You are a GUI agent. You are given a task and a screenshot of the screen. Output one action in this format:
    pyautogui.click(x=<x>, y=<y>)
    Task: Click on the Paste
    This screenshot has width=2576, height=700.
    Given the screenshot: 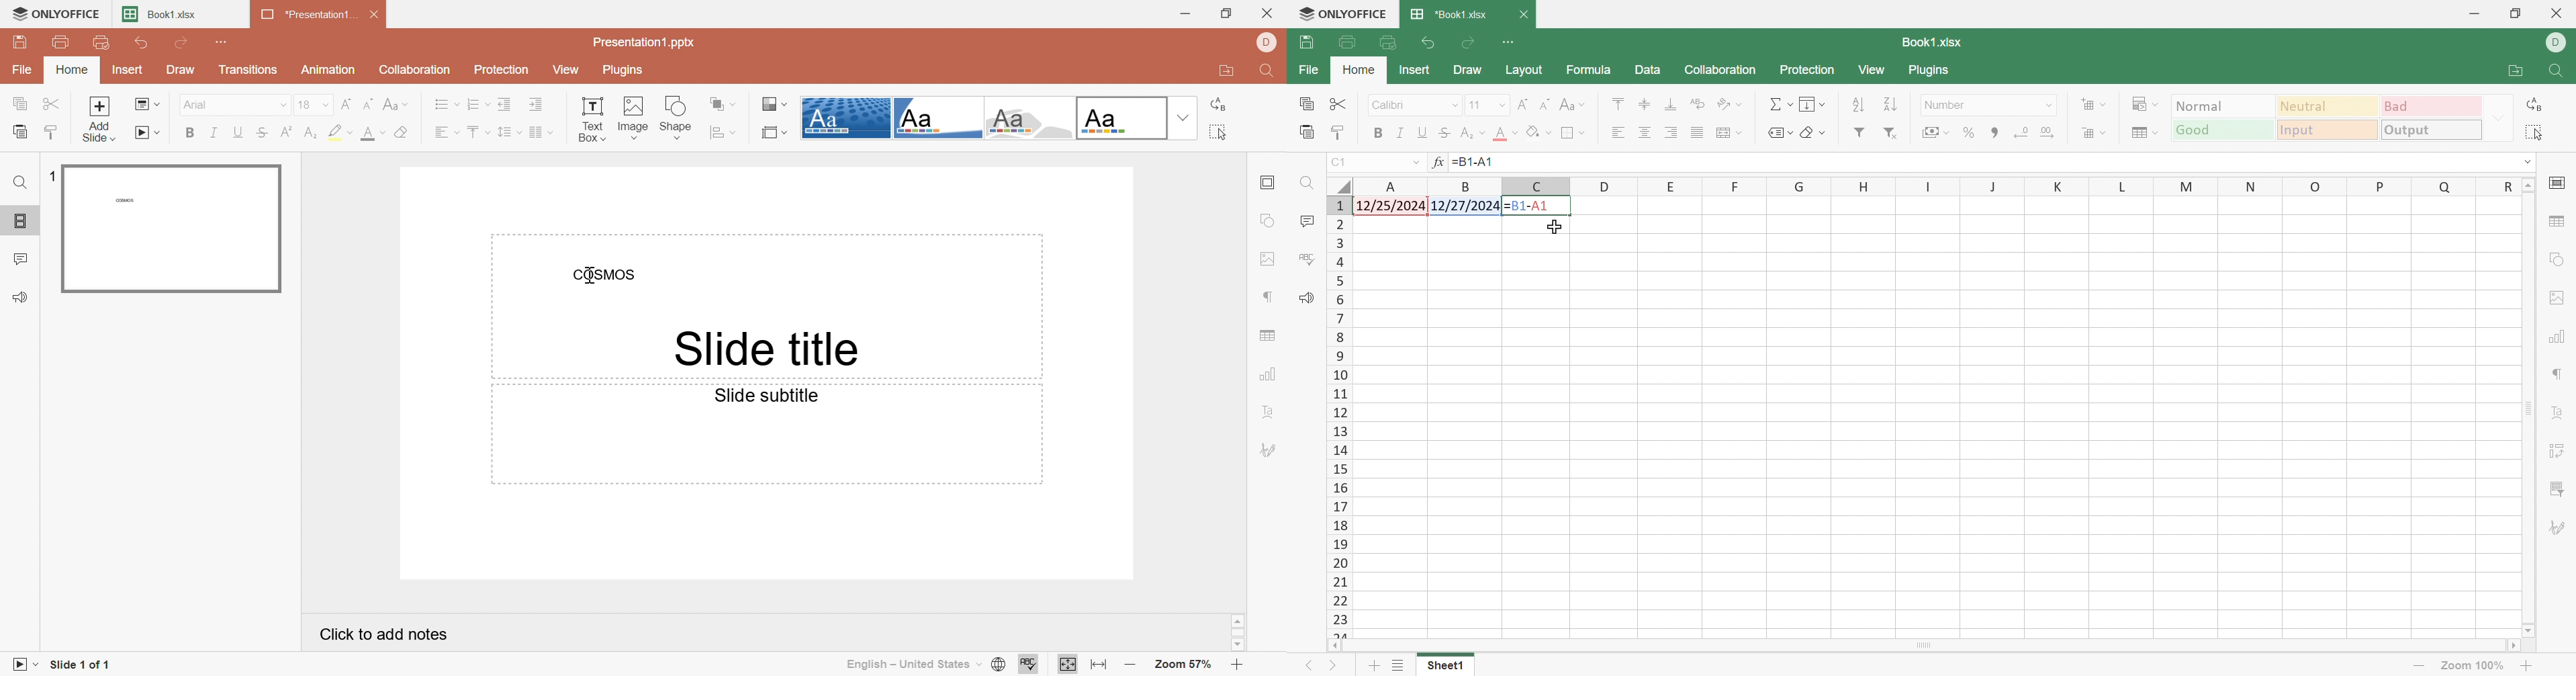 What is the action you would take?
    pyautogui.click(x=1308, y=134)
    